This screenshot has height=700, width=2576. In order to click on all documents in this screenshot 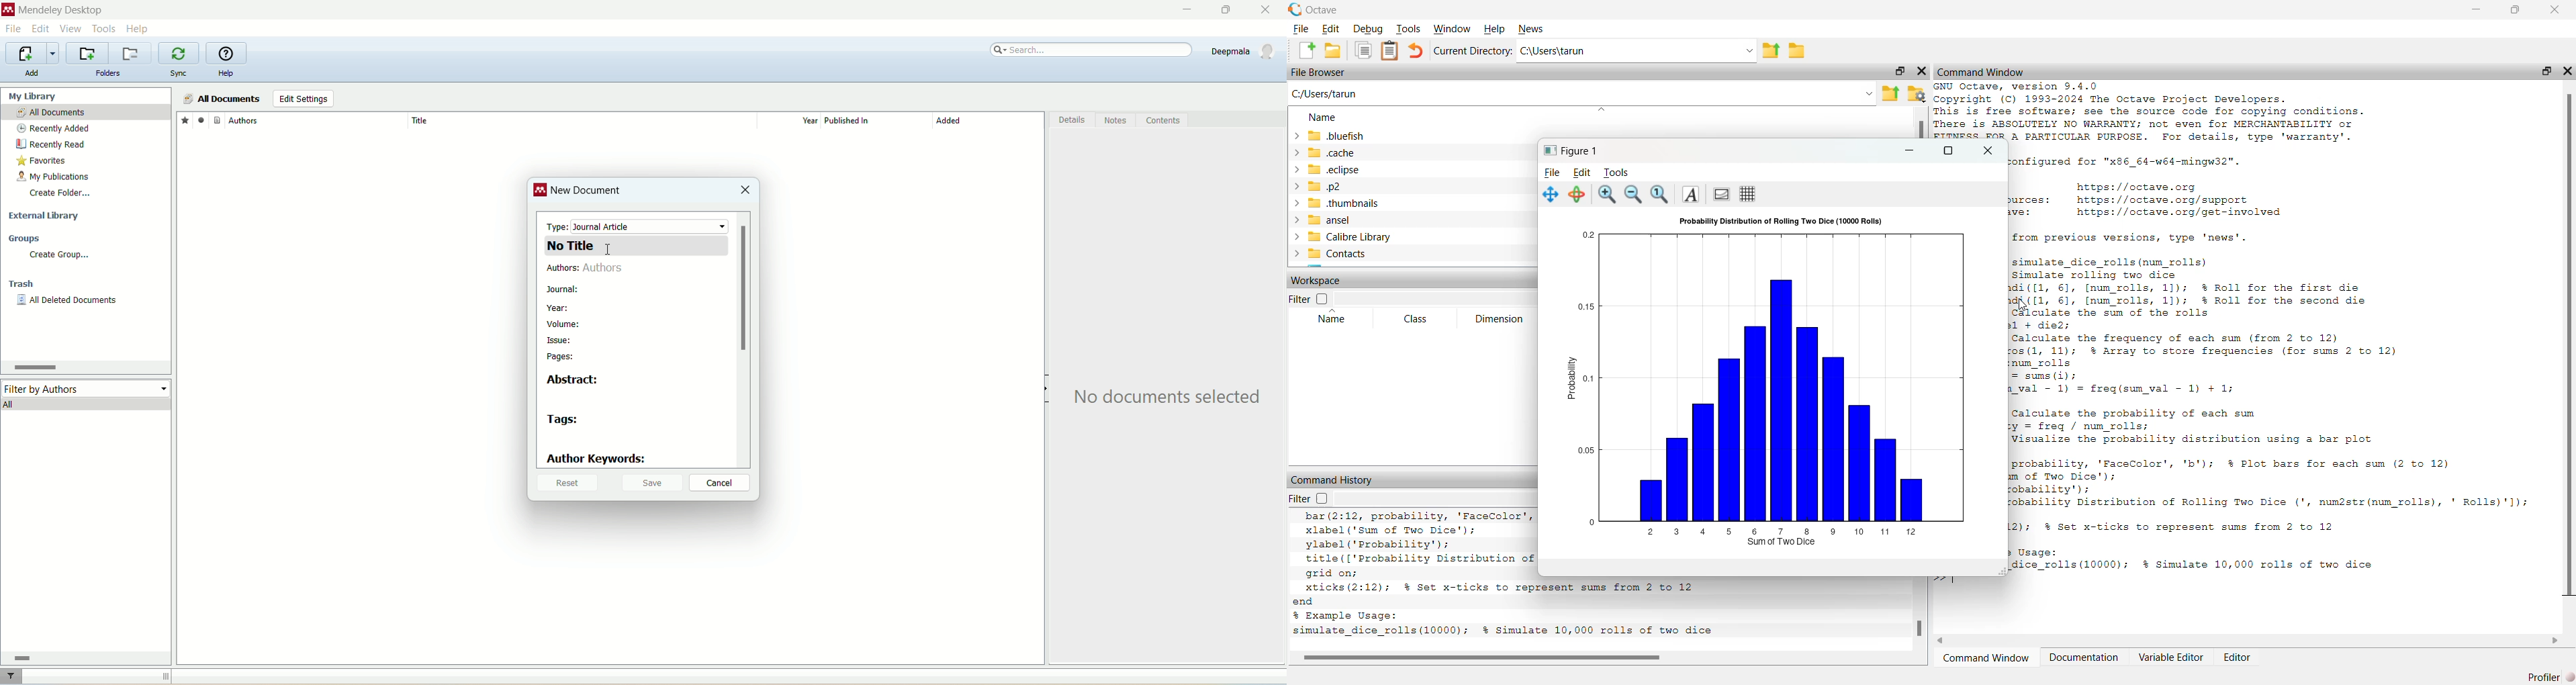, I will do `click(221, 99)`.